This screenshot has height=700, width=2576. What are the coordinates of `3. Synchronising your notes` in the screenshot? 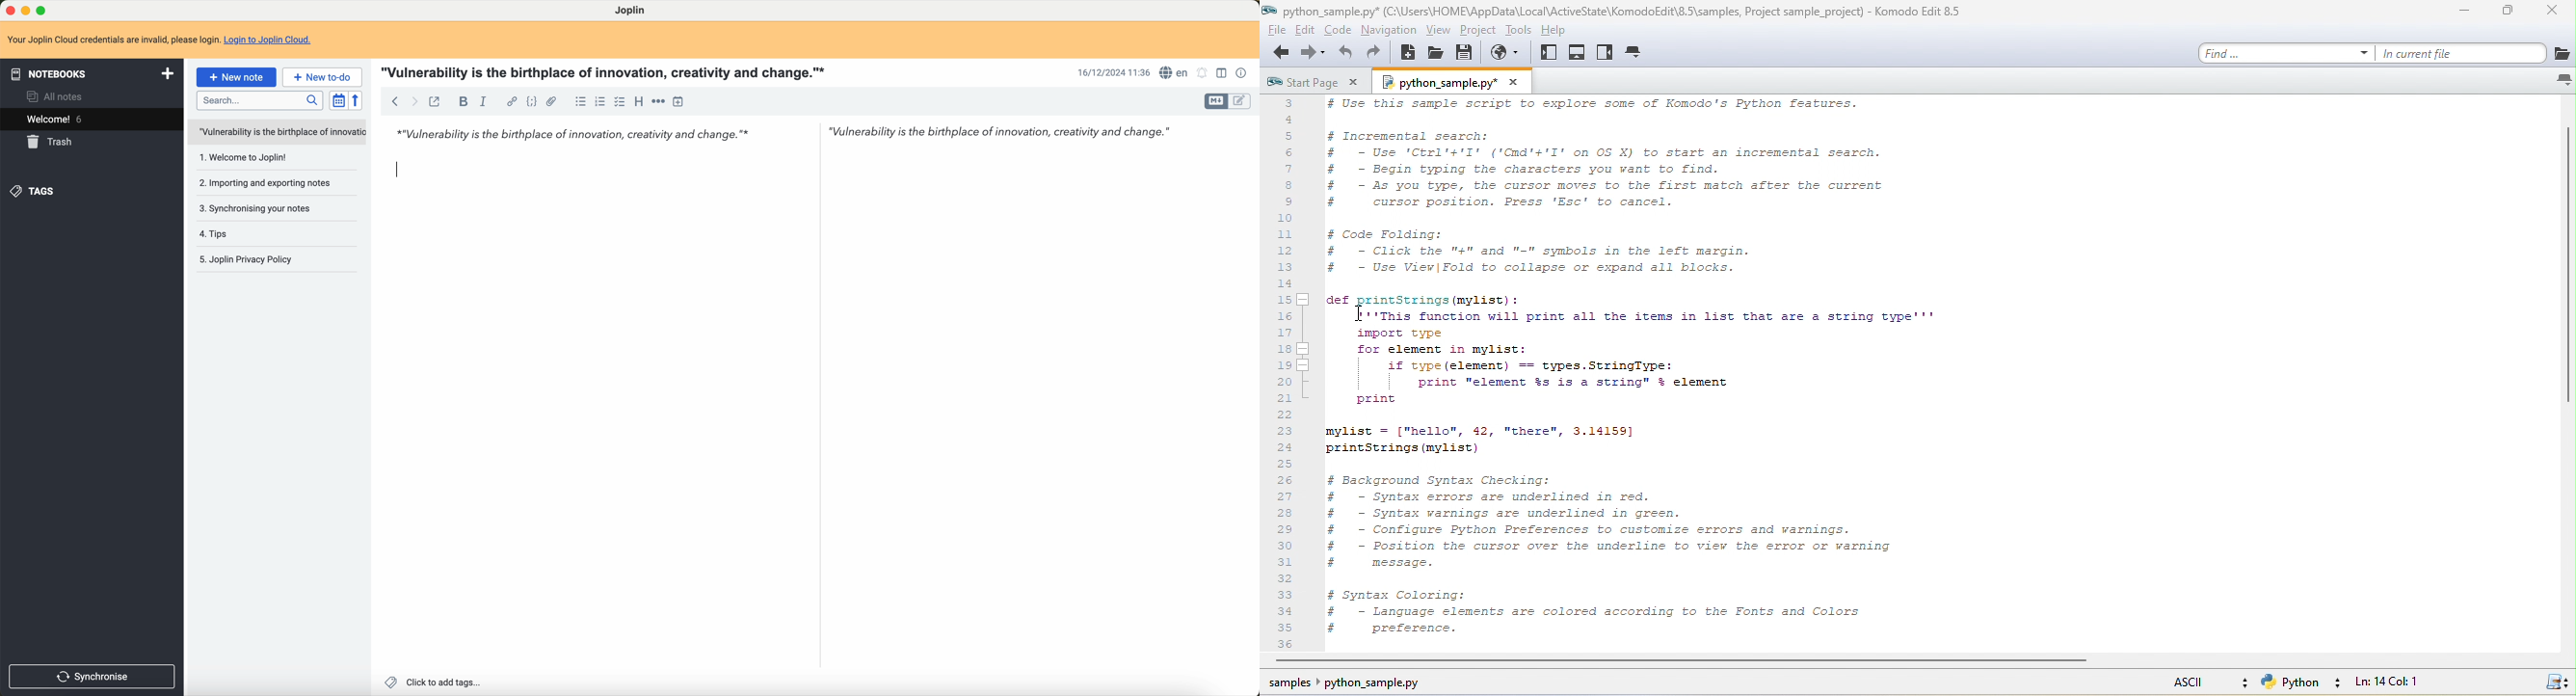 It's located at (259, 209).